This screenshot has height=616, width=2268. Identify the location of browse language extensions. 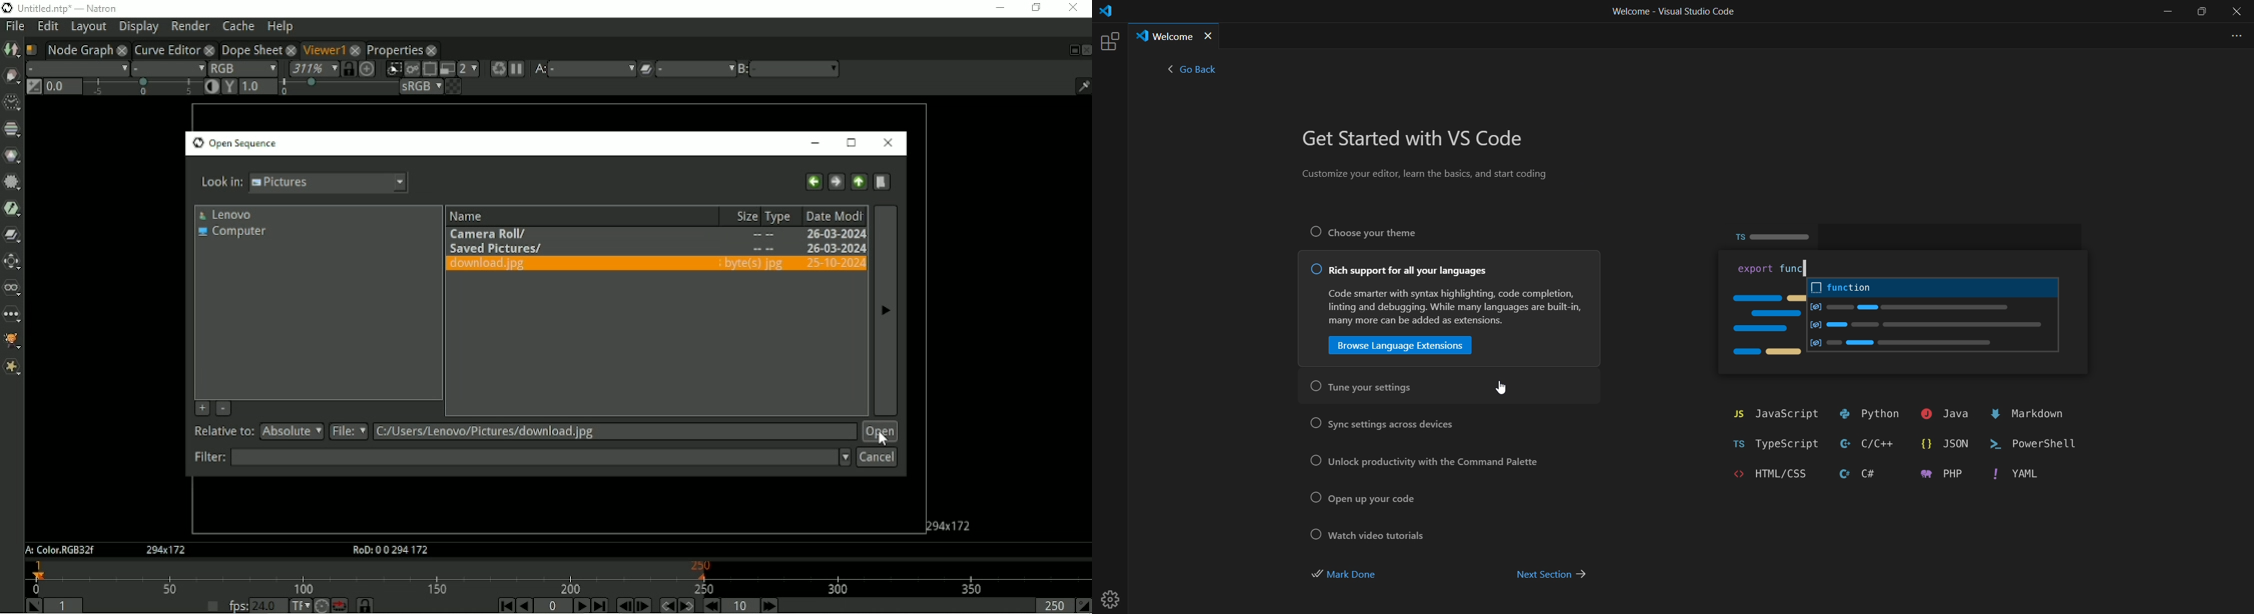
(1401, 346).